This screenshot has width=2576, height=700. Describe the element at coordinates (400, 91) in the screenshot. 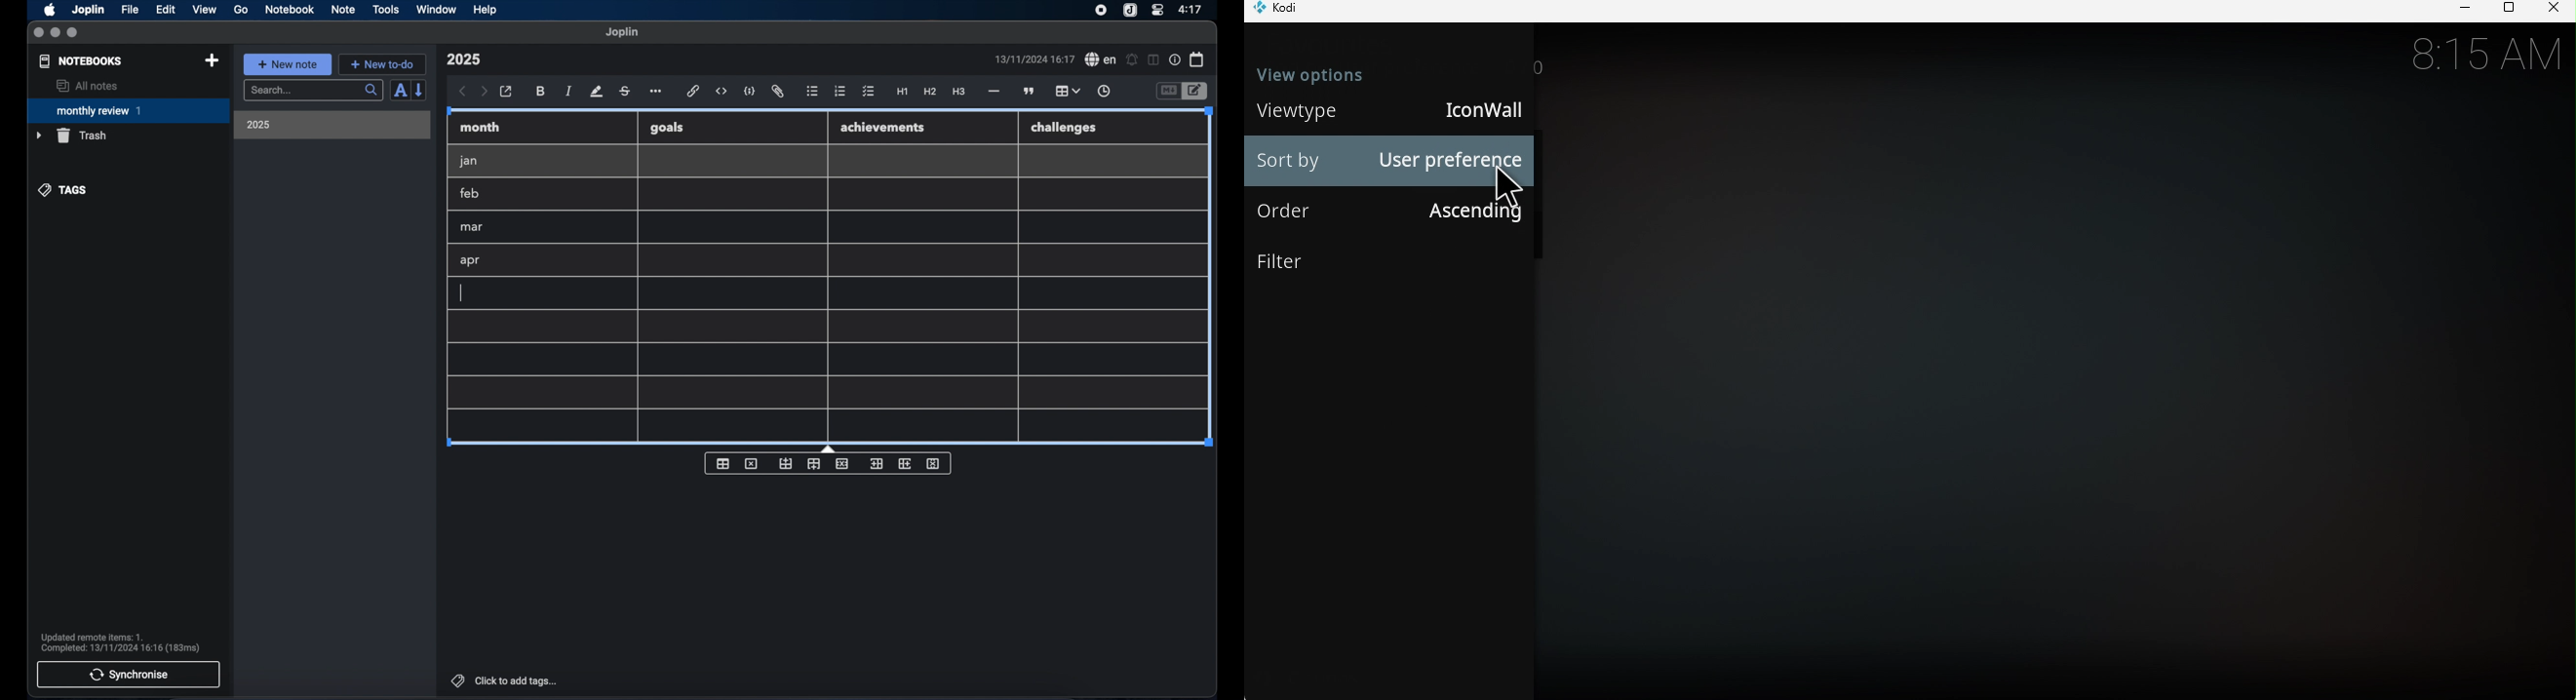

I see `sort order field` at that location.